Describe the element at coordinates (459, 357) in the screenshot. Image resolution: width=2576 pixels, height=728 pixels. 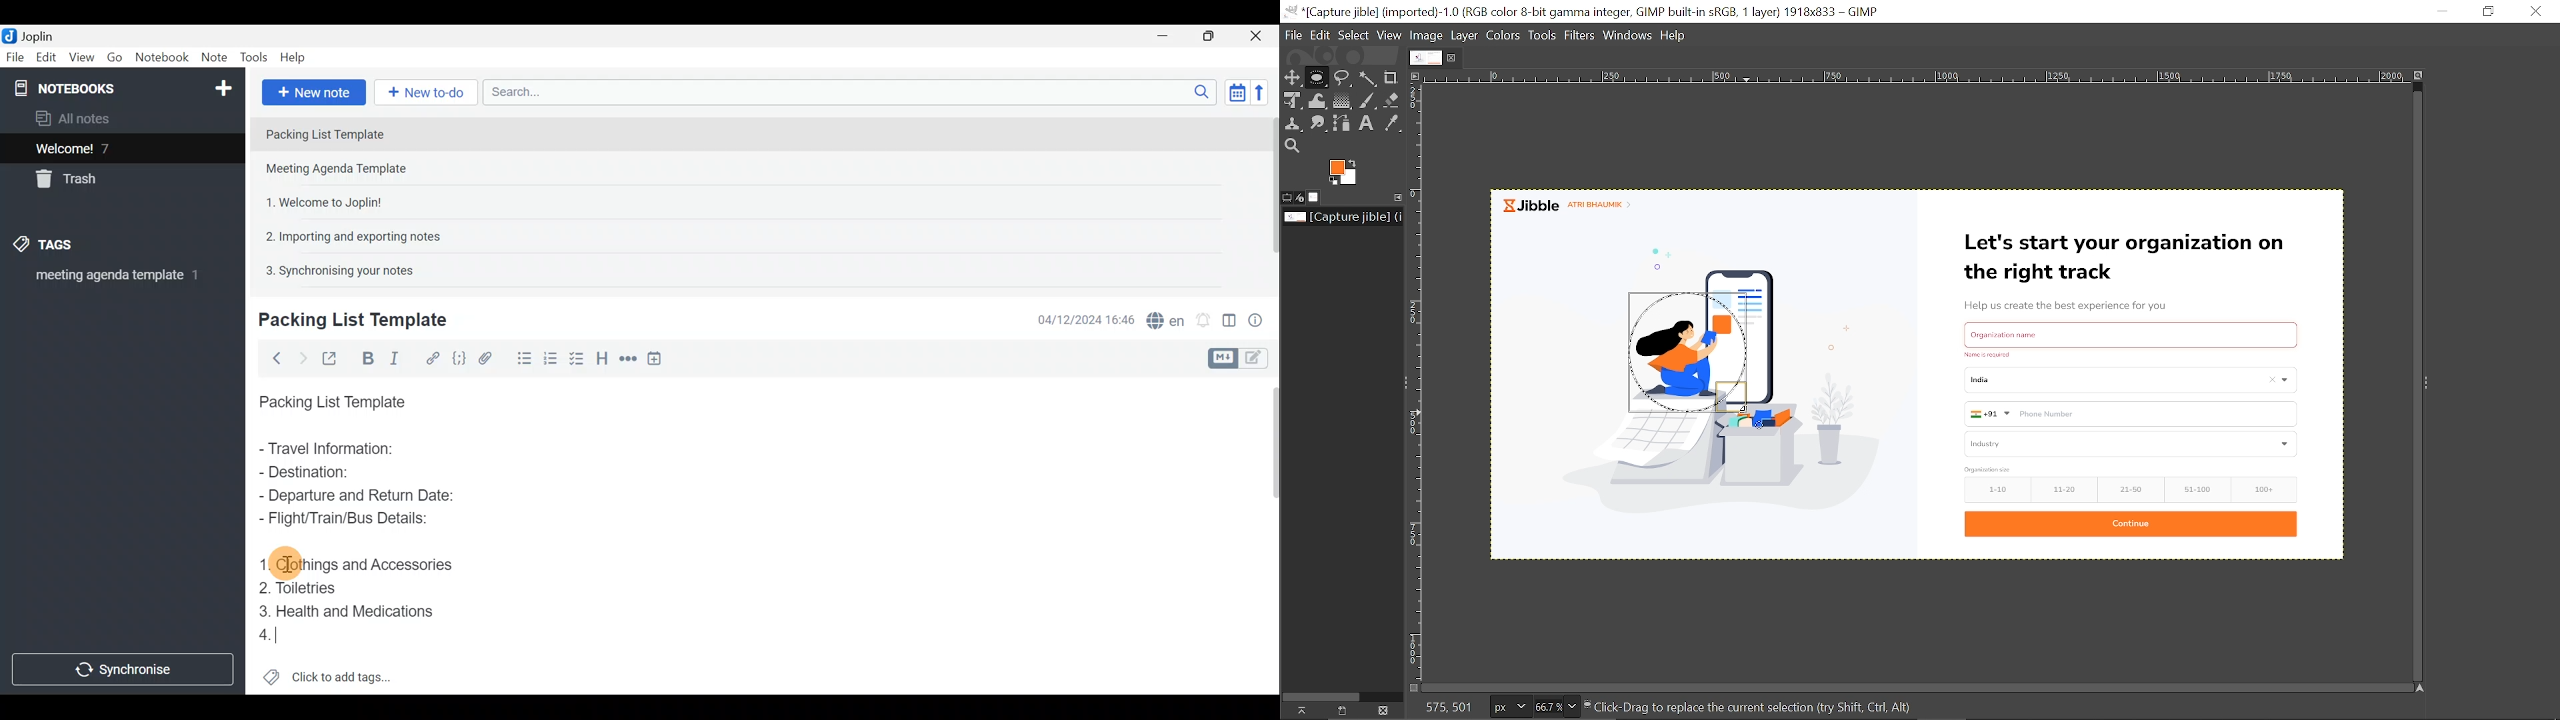
I see `Code` at that location.